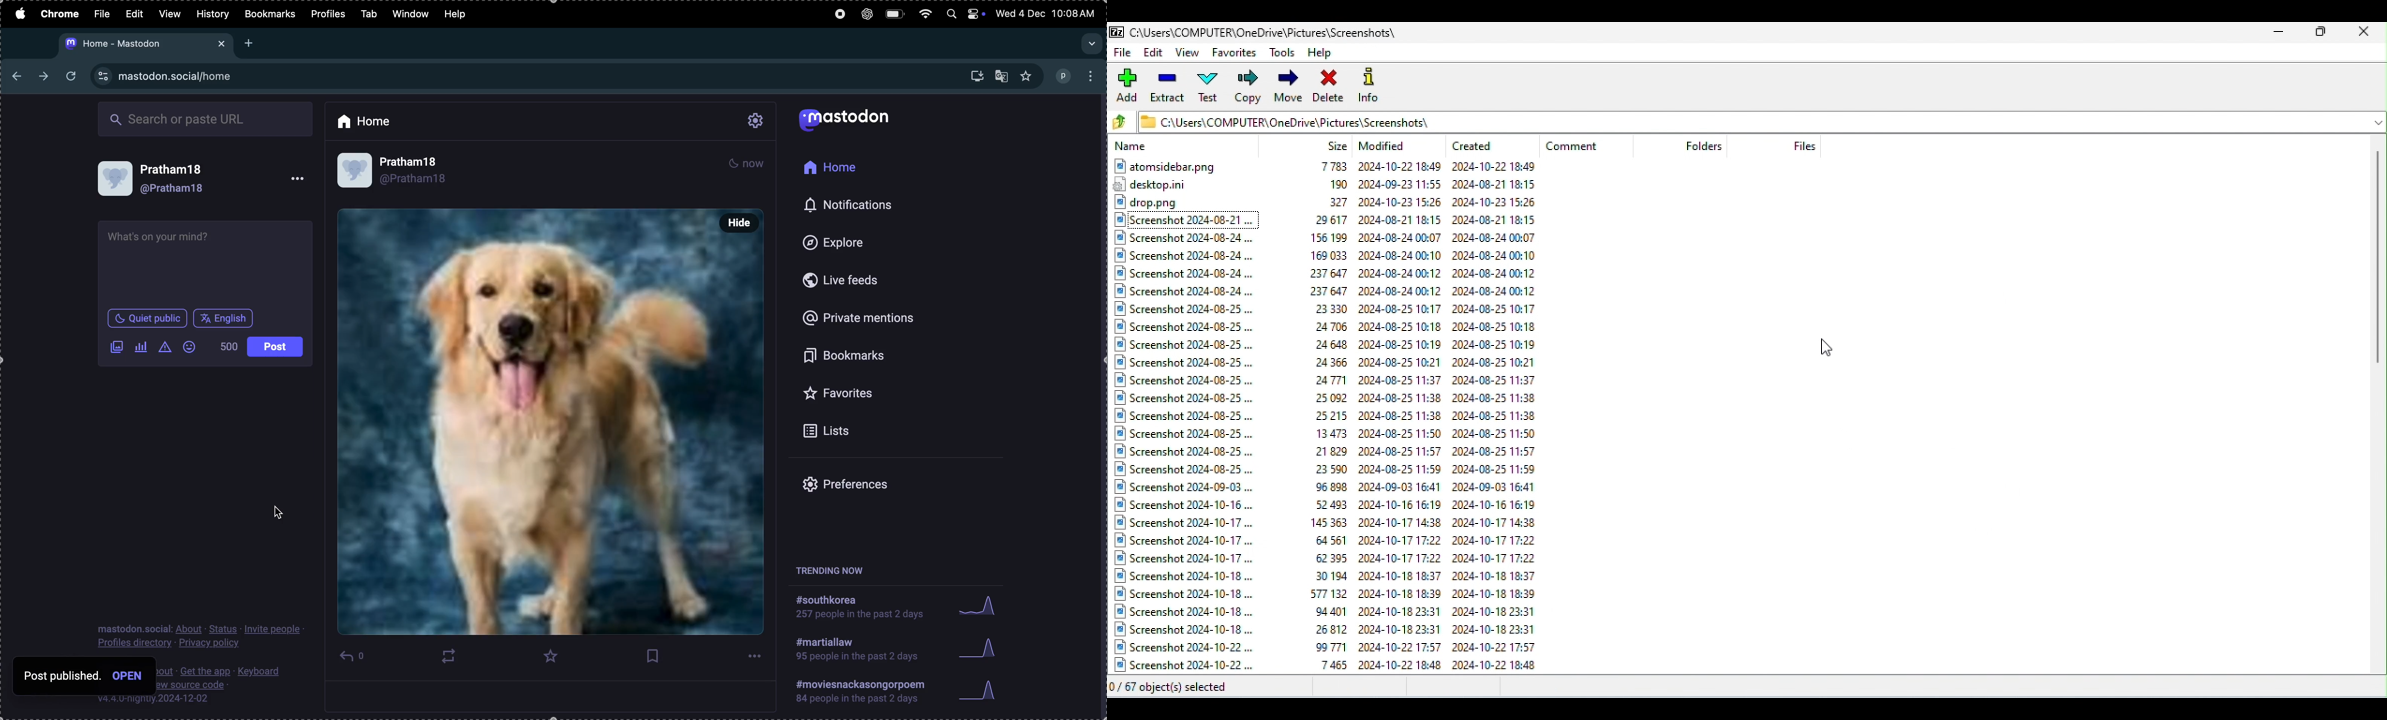  I want to click on Extract, so click(1169, 89).